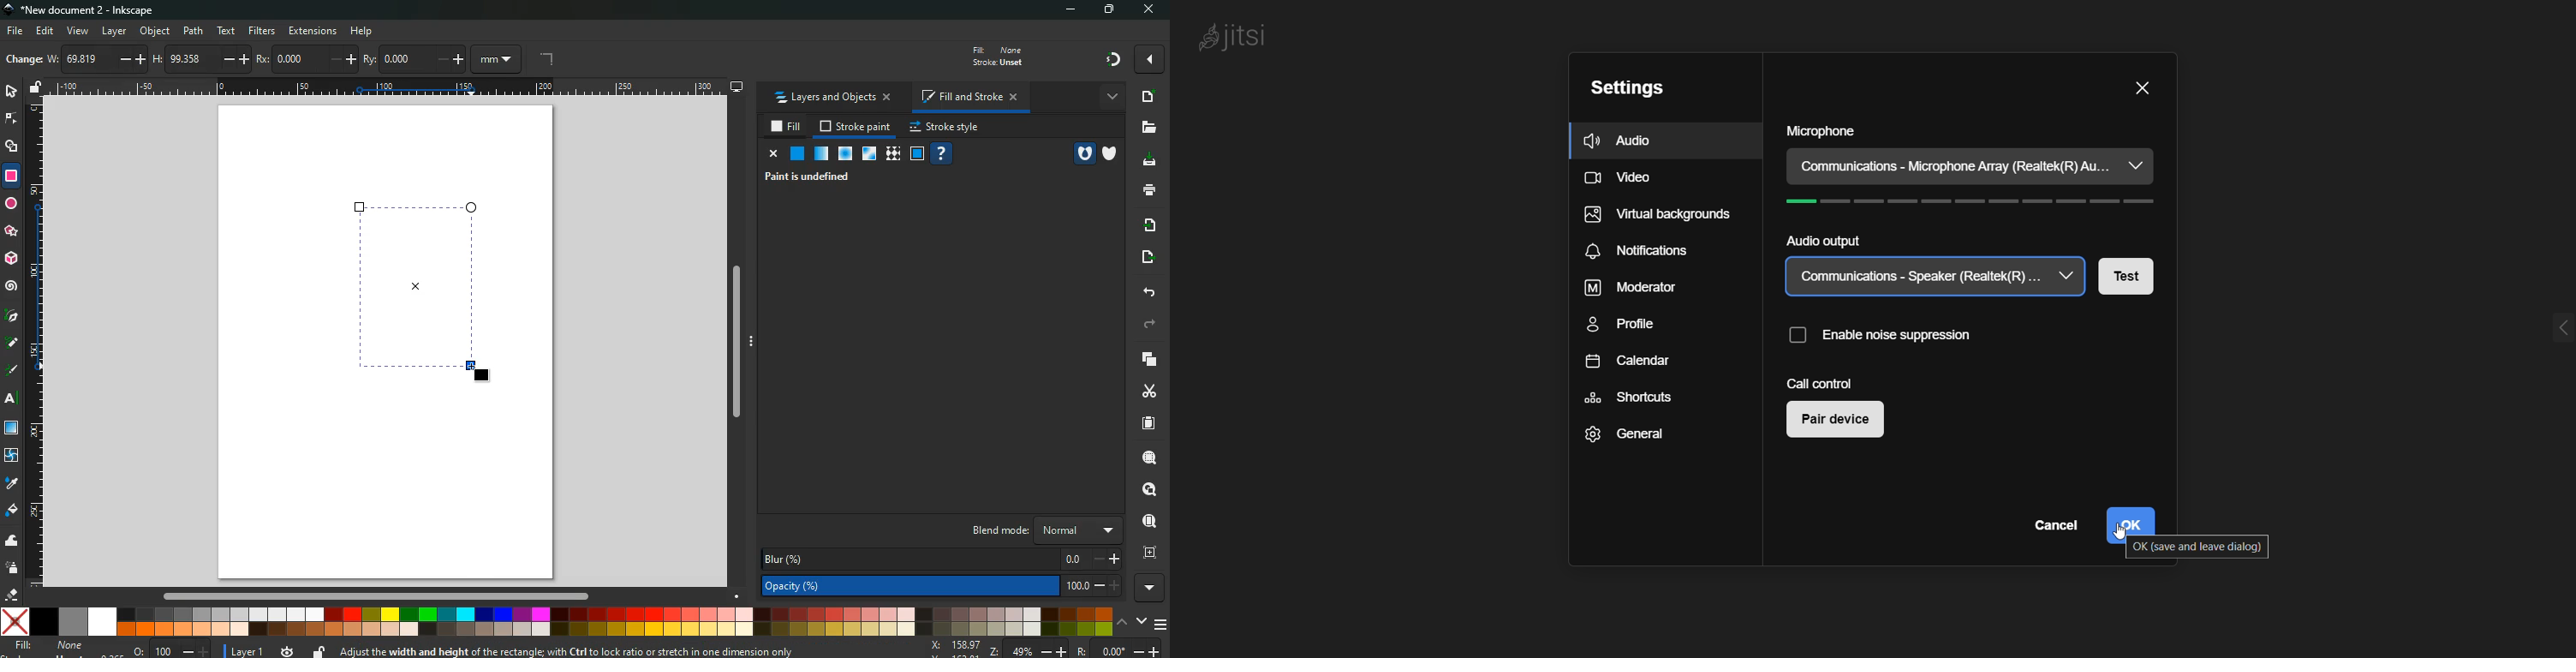 The image size is (2576, 672). Describe the element at coordinates (1148, 423) in the screenshot. I see `paper` at that location.